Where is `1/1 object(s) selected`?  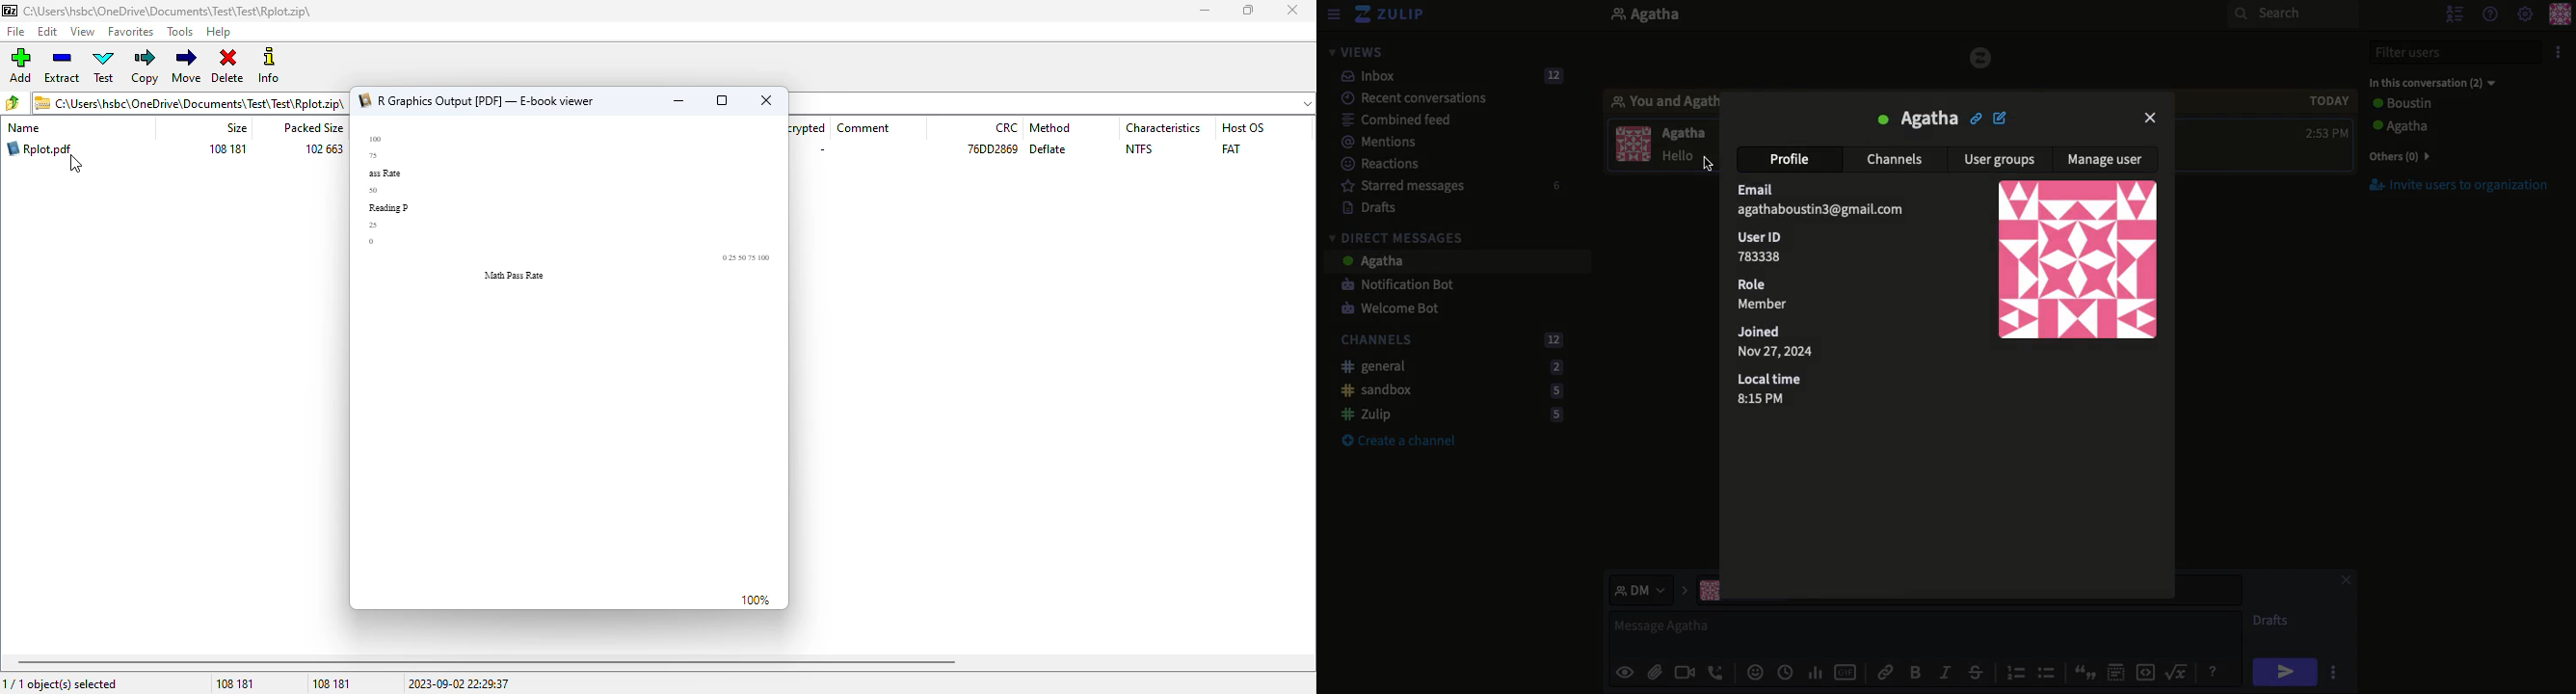
1/1 object(s) selected is located at coordinates (62, 684).